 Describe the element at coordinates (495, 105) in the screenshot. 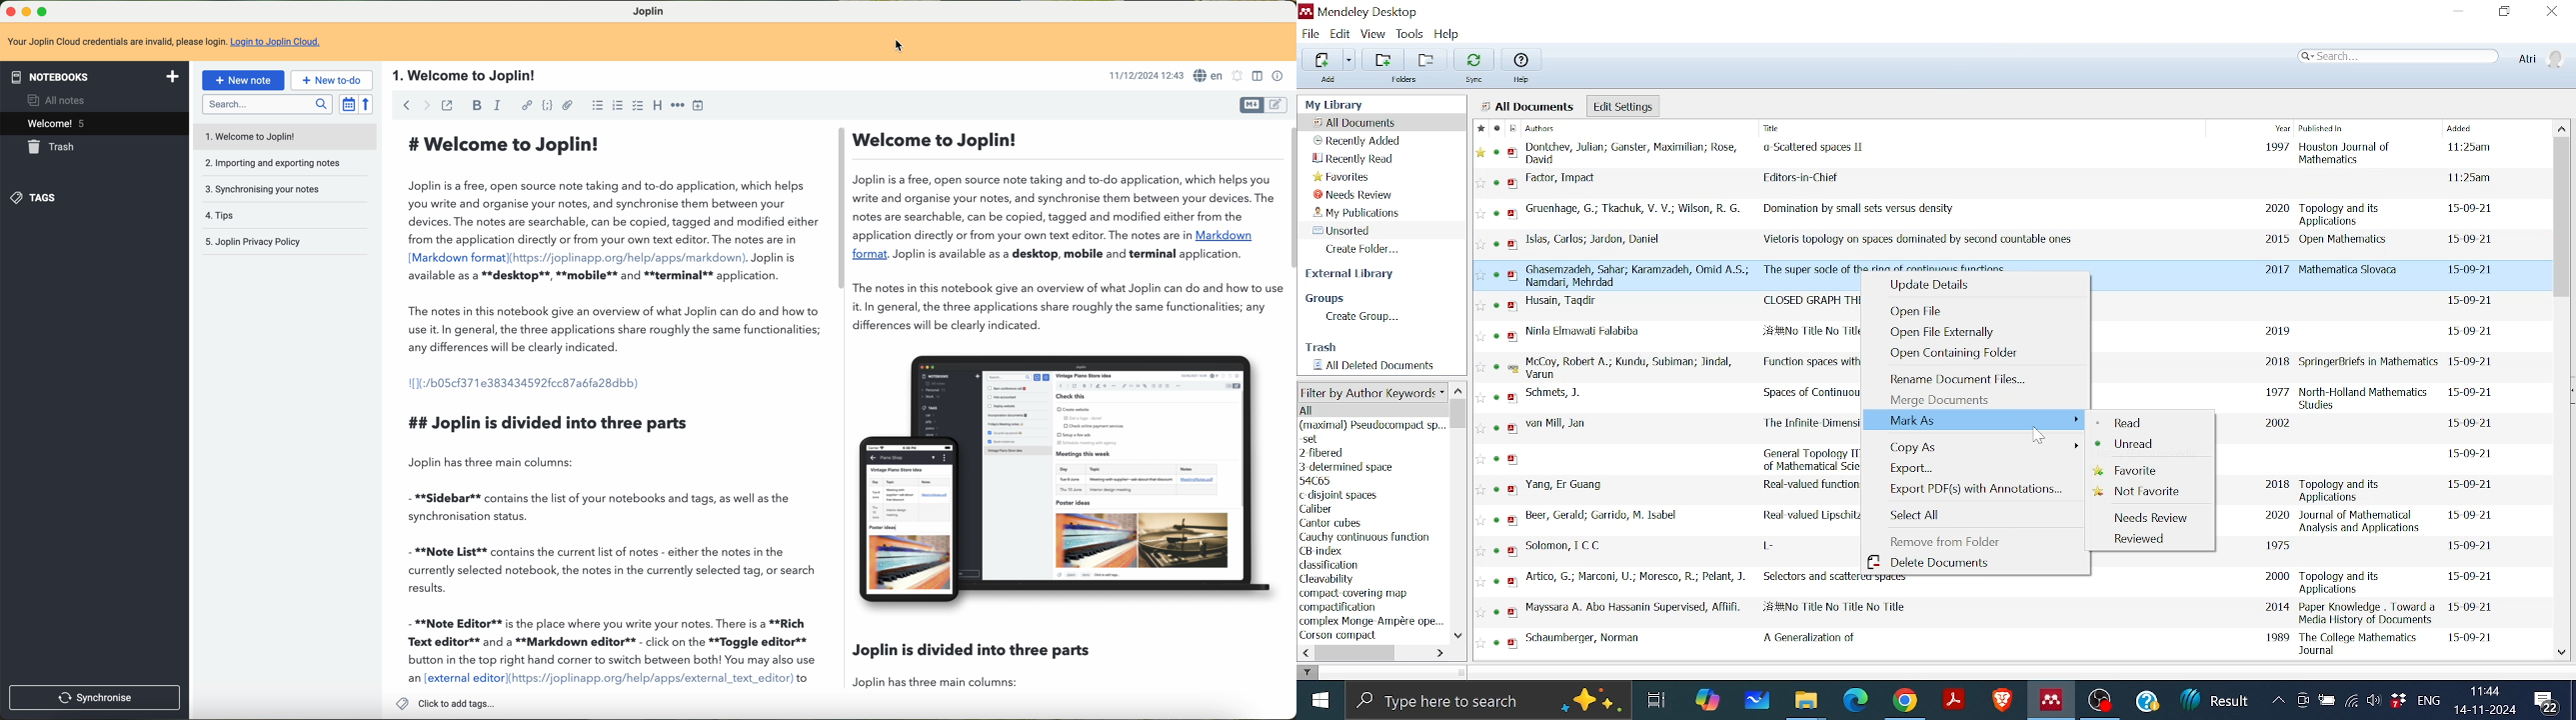

I see `italic` at that location.